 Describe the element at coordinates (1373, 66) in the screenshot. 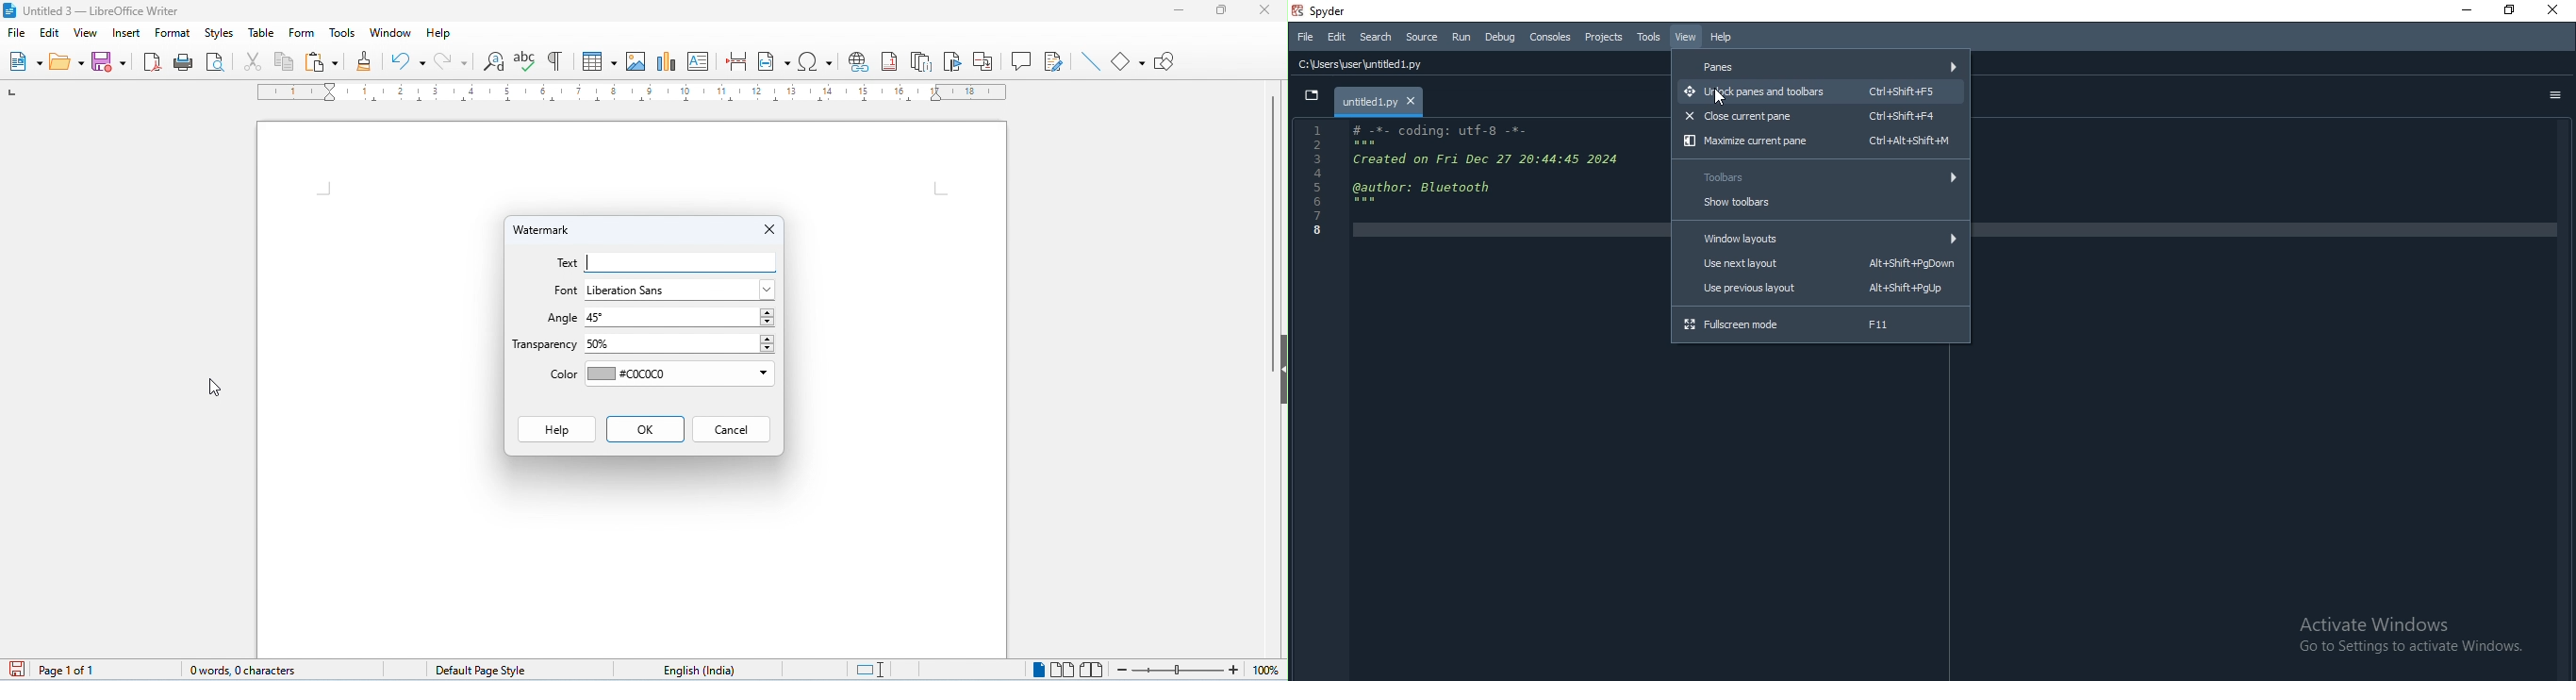

I see `C:\Users\user untitled 1.py` at that location.